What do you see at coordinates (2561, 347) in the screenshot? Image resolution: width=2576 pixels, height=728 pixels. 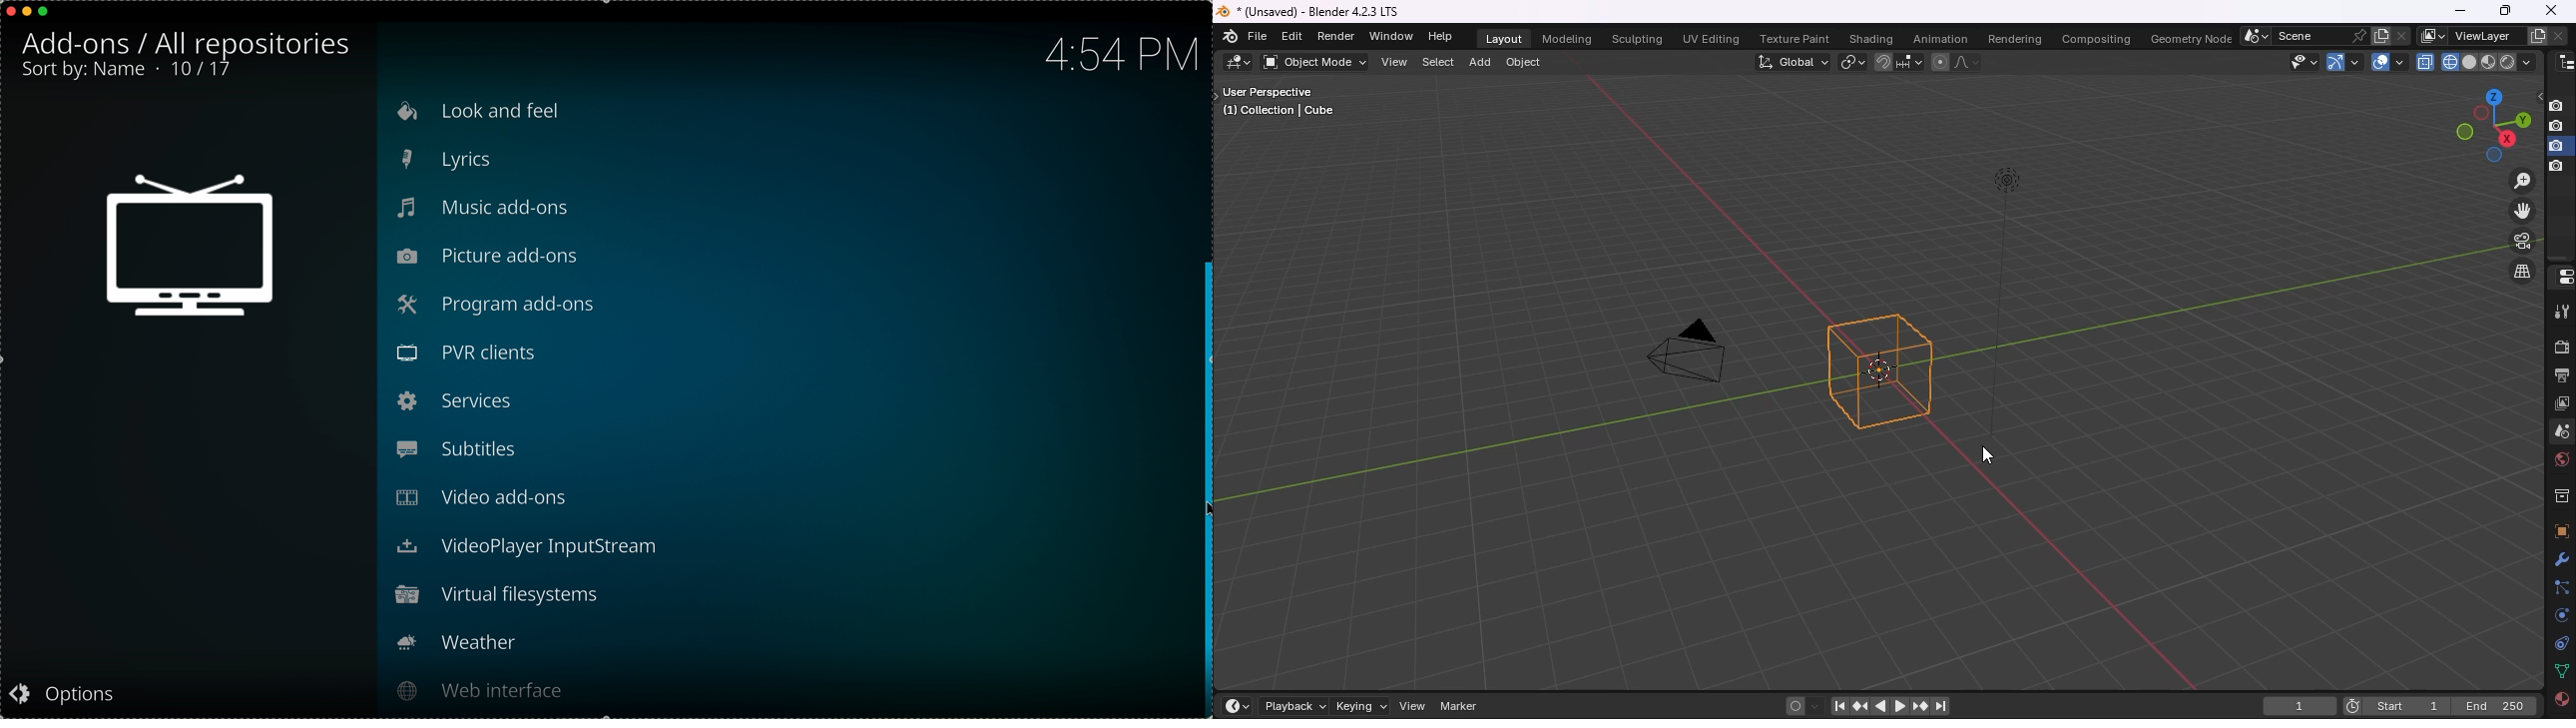 I see `render` at bounding box center [2561, 347].